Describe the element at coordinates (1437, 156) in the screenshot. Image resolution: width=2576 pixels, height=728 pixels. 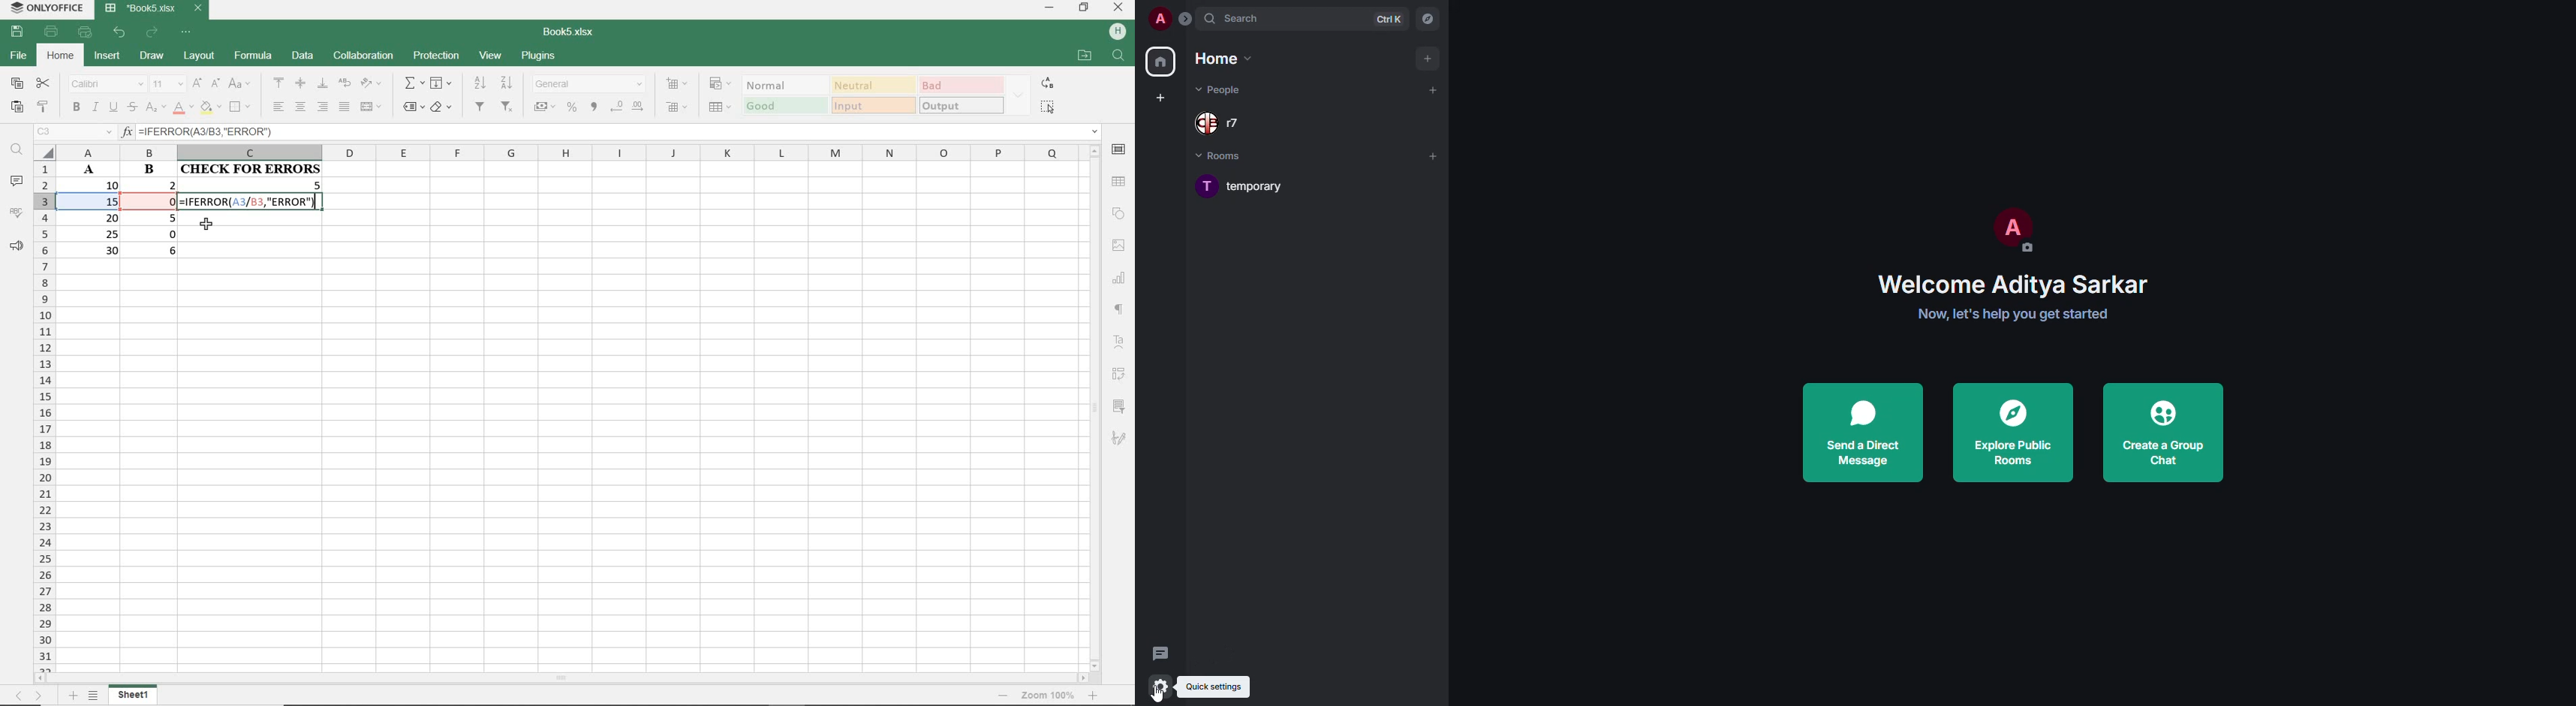
I see `add` at that location.